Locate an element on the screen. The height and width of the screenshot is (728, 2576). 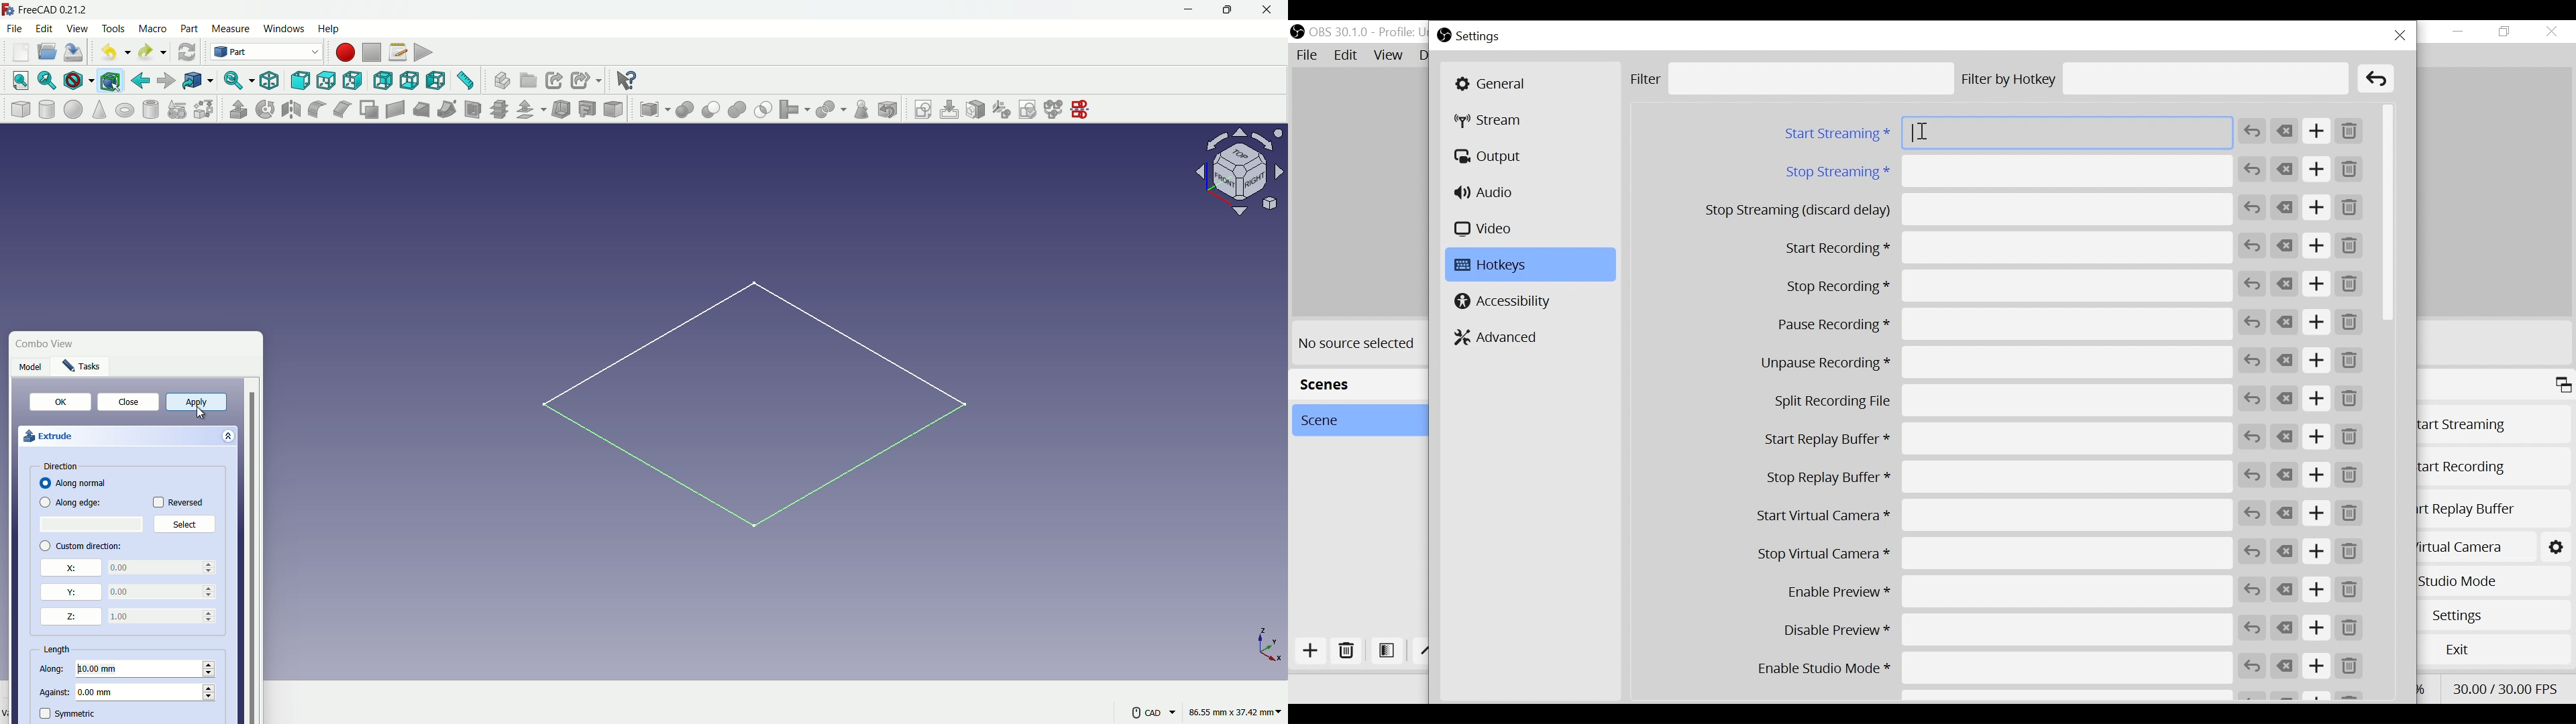
tools is located at coordinates (113, 29).